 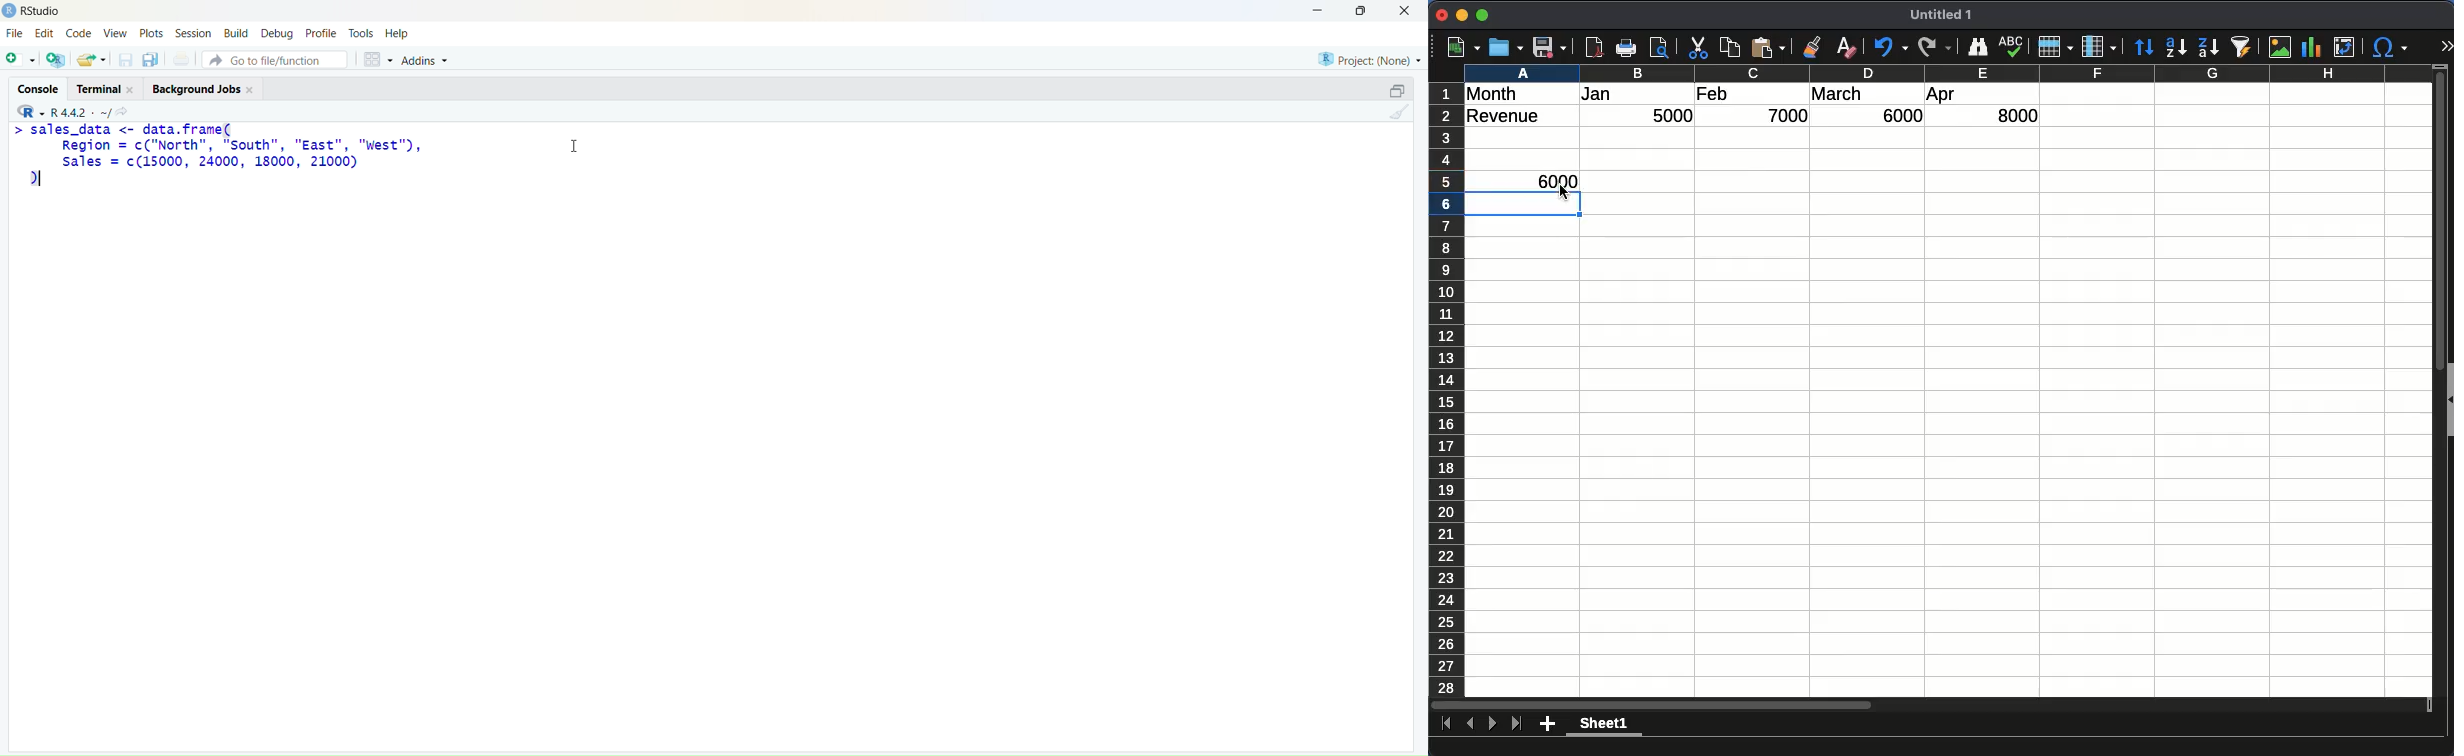 I want to click on ) RStudio, so click(x=38, y=9).